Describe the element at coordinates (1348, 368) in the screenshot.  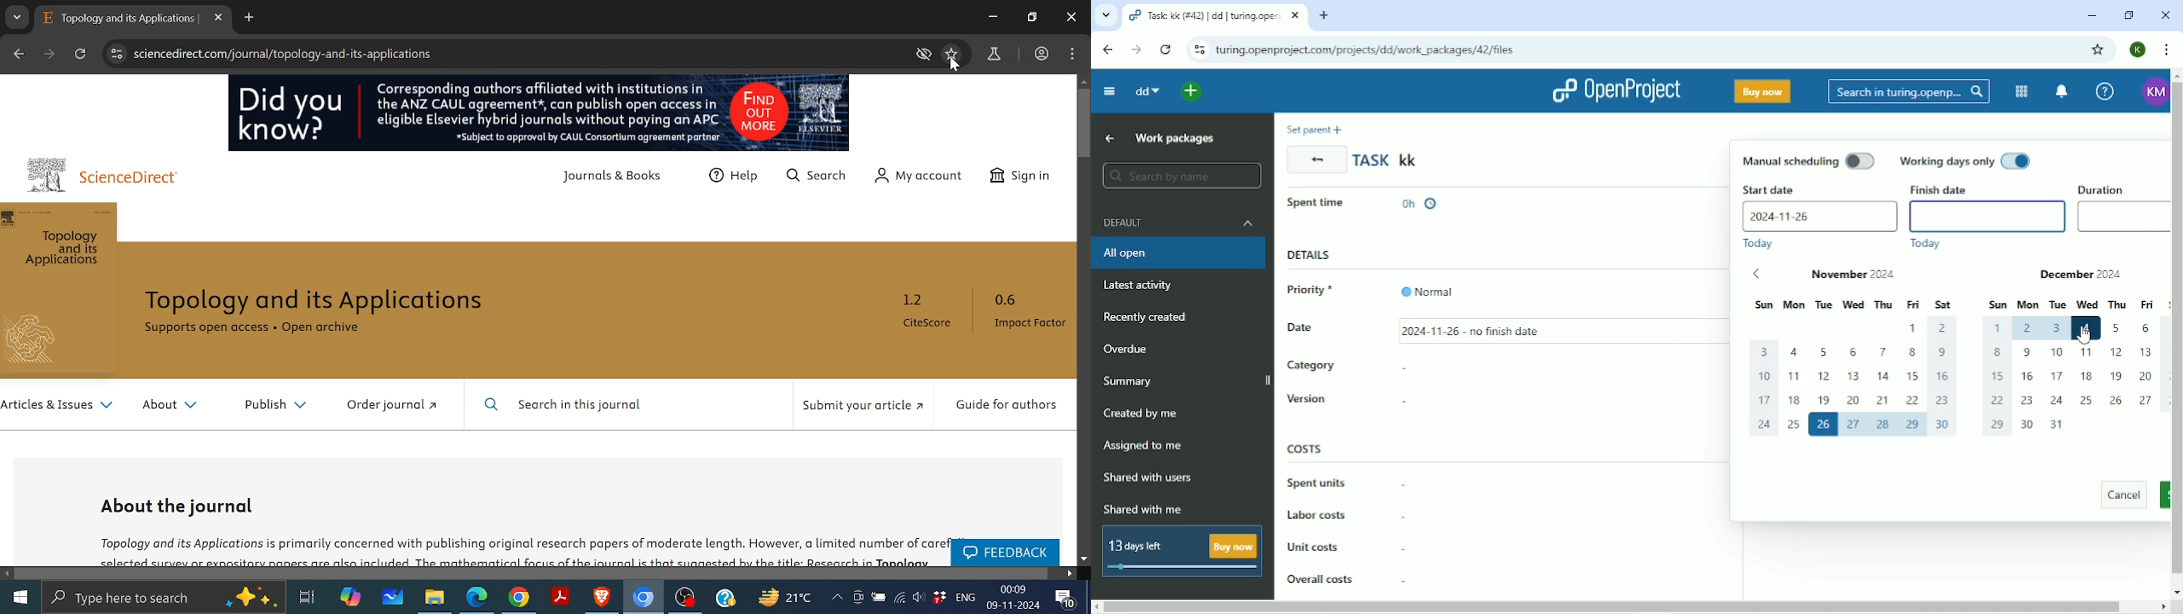
I see `Category` at that location.